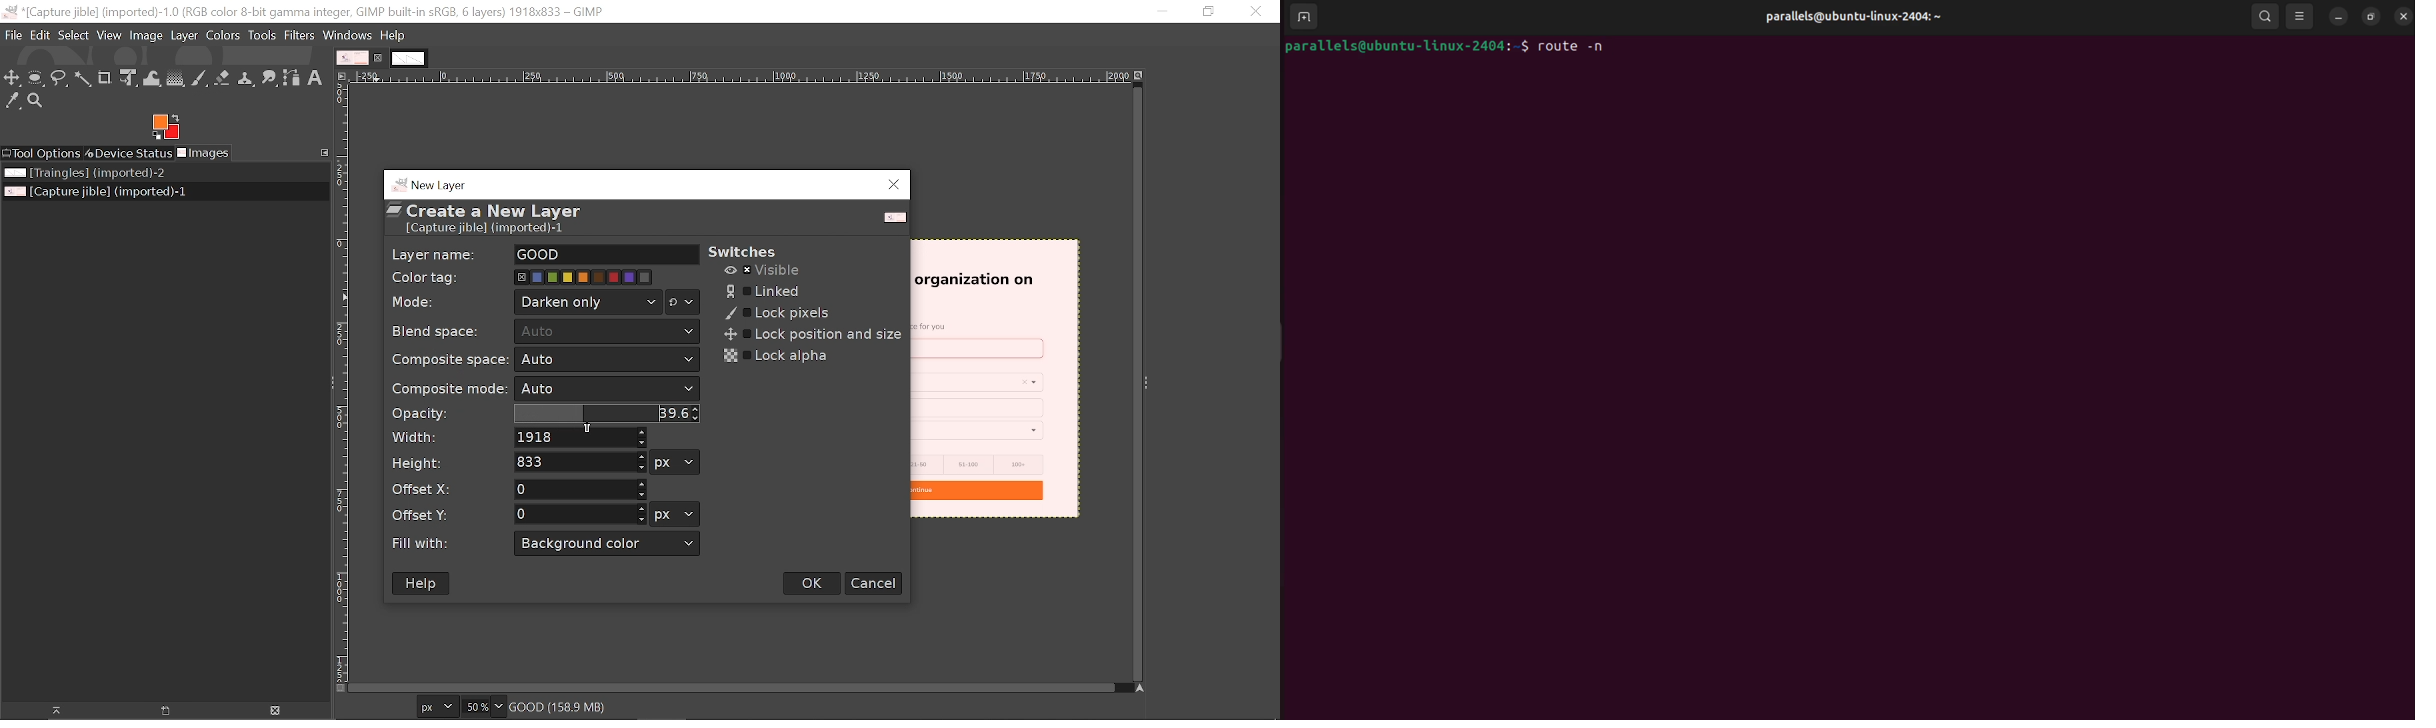 The image size is (2436, 728). Describe the element at coordinates (608, 333) in the screenshot. I see `Auto v` at that location.